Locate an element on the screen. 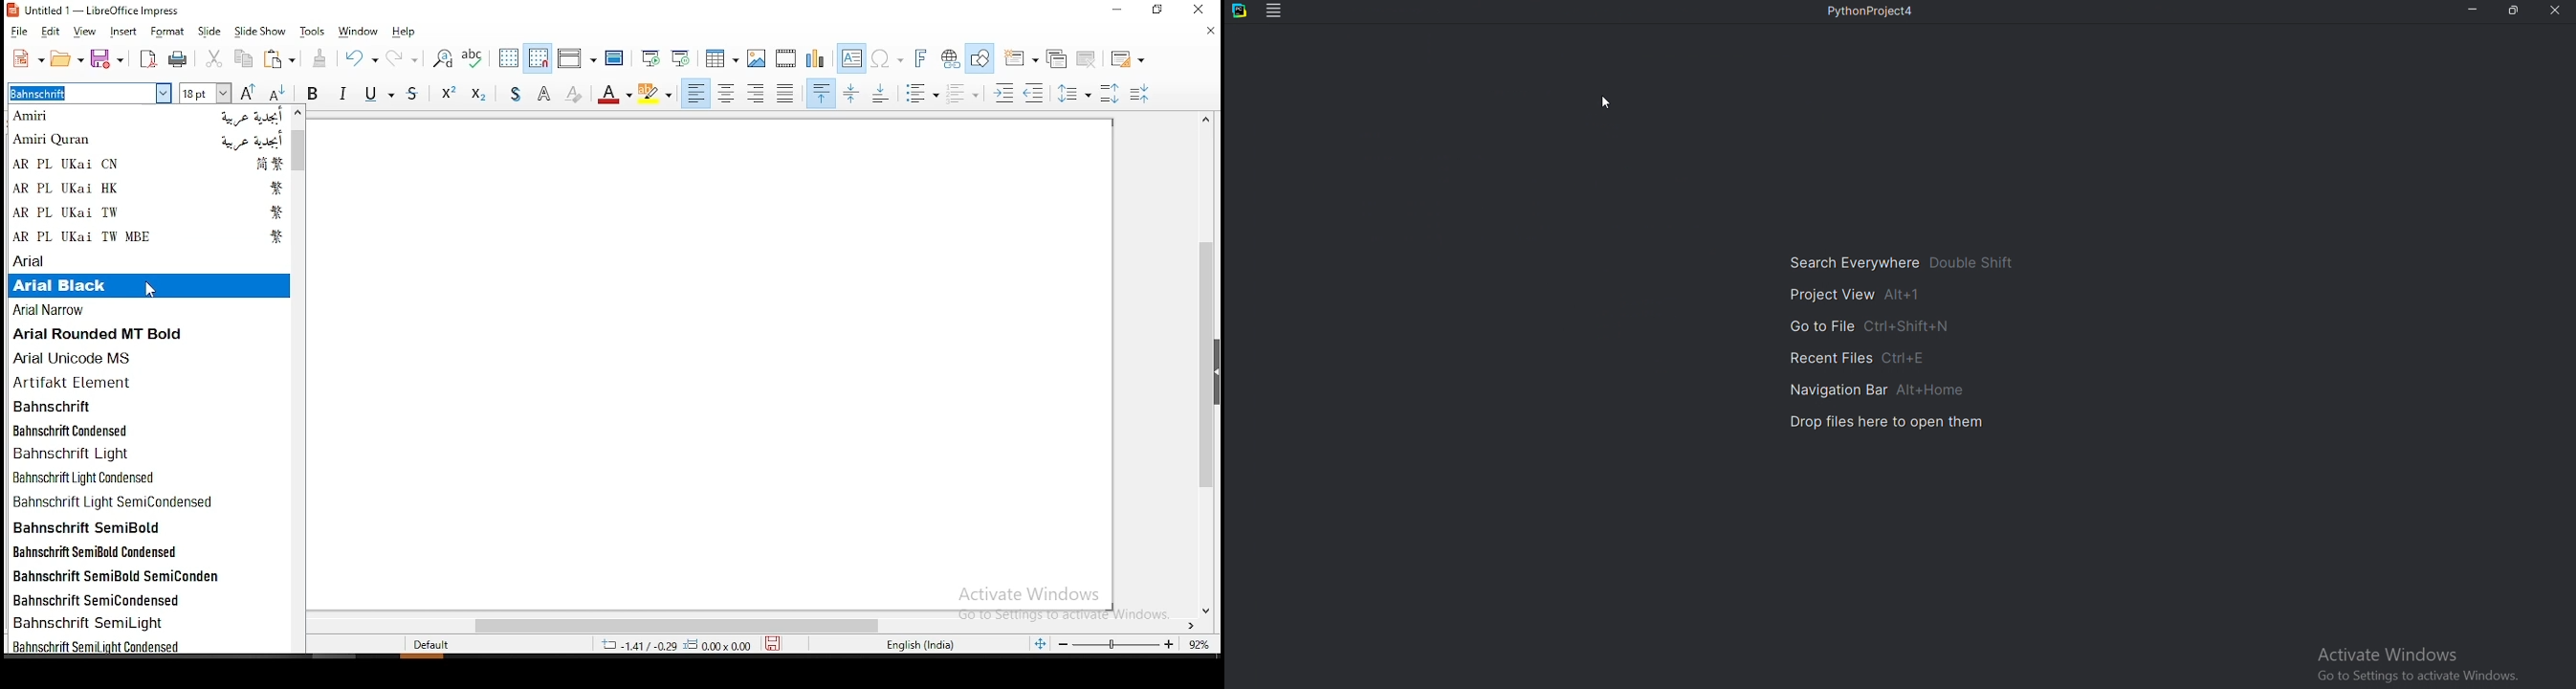 Image resolution: width=2576 pixels, height=700 pixels. snap to grid is located at coordinates (539, 57).